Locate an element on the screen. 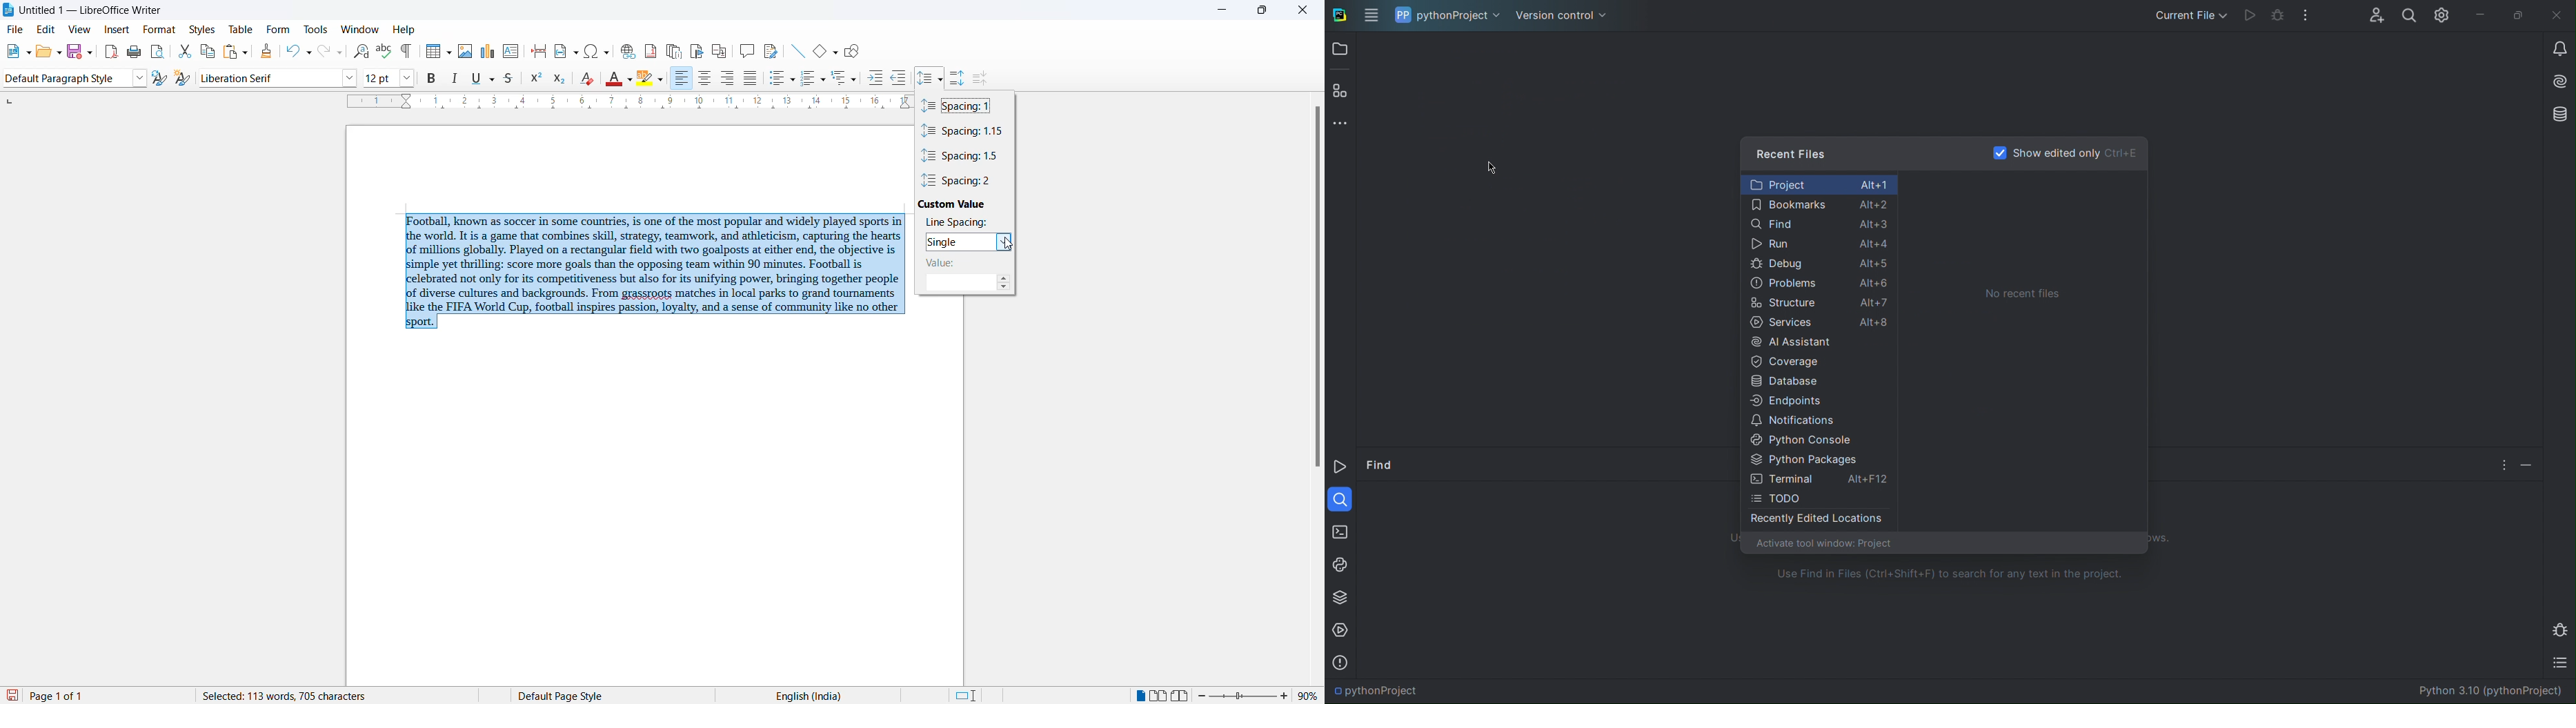  spacing value 1 is located at coordinates (964, 106).